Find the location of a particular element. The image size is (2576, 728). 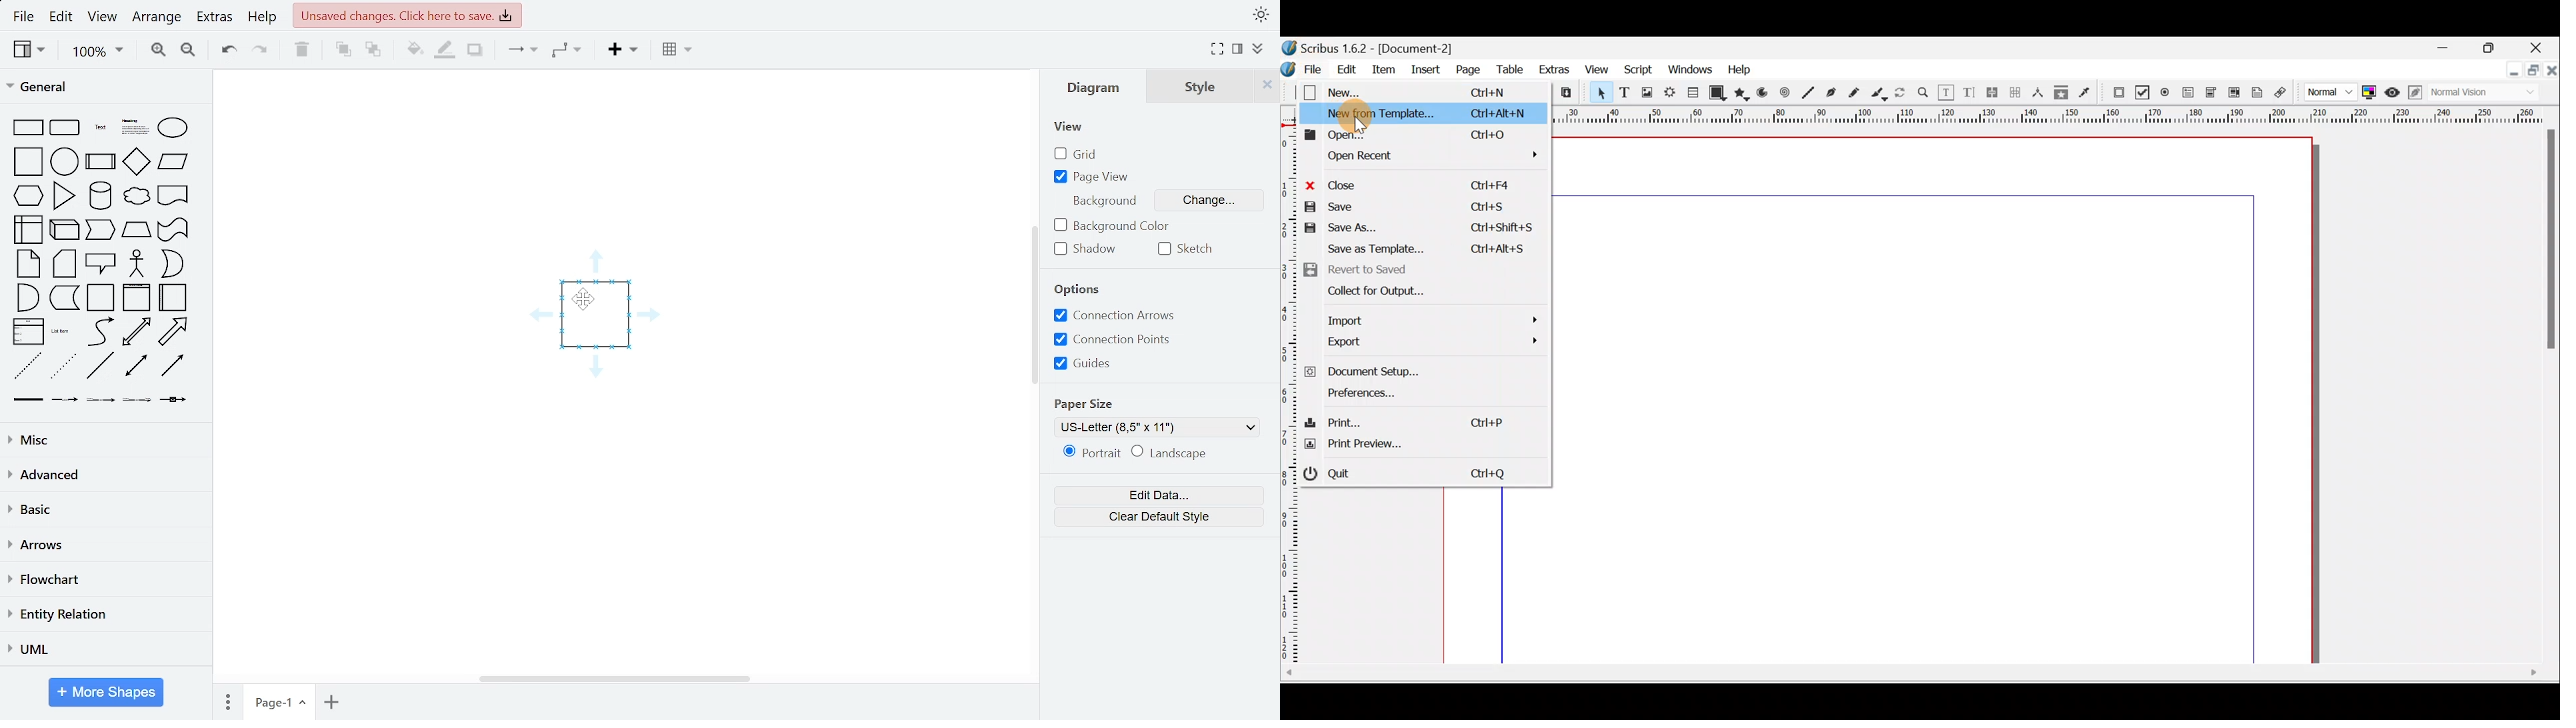

grid is located at coordinates (1078, 155).